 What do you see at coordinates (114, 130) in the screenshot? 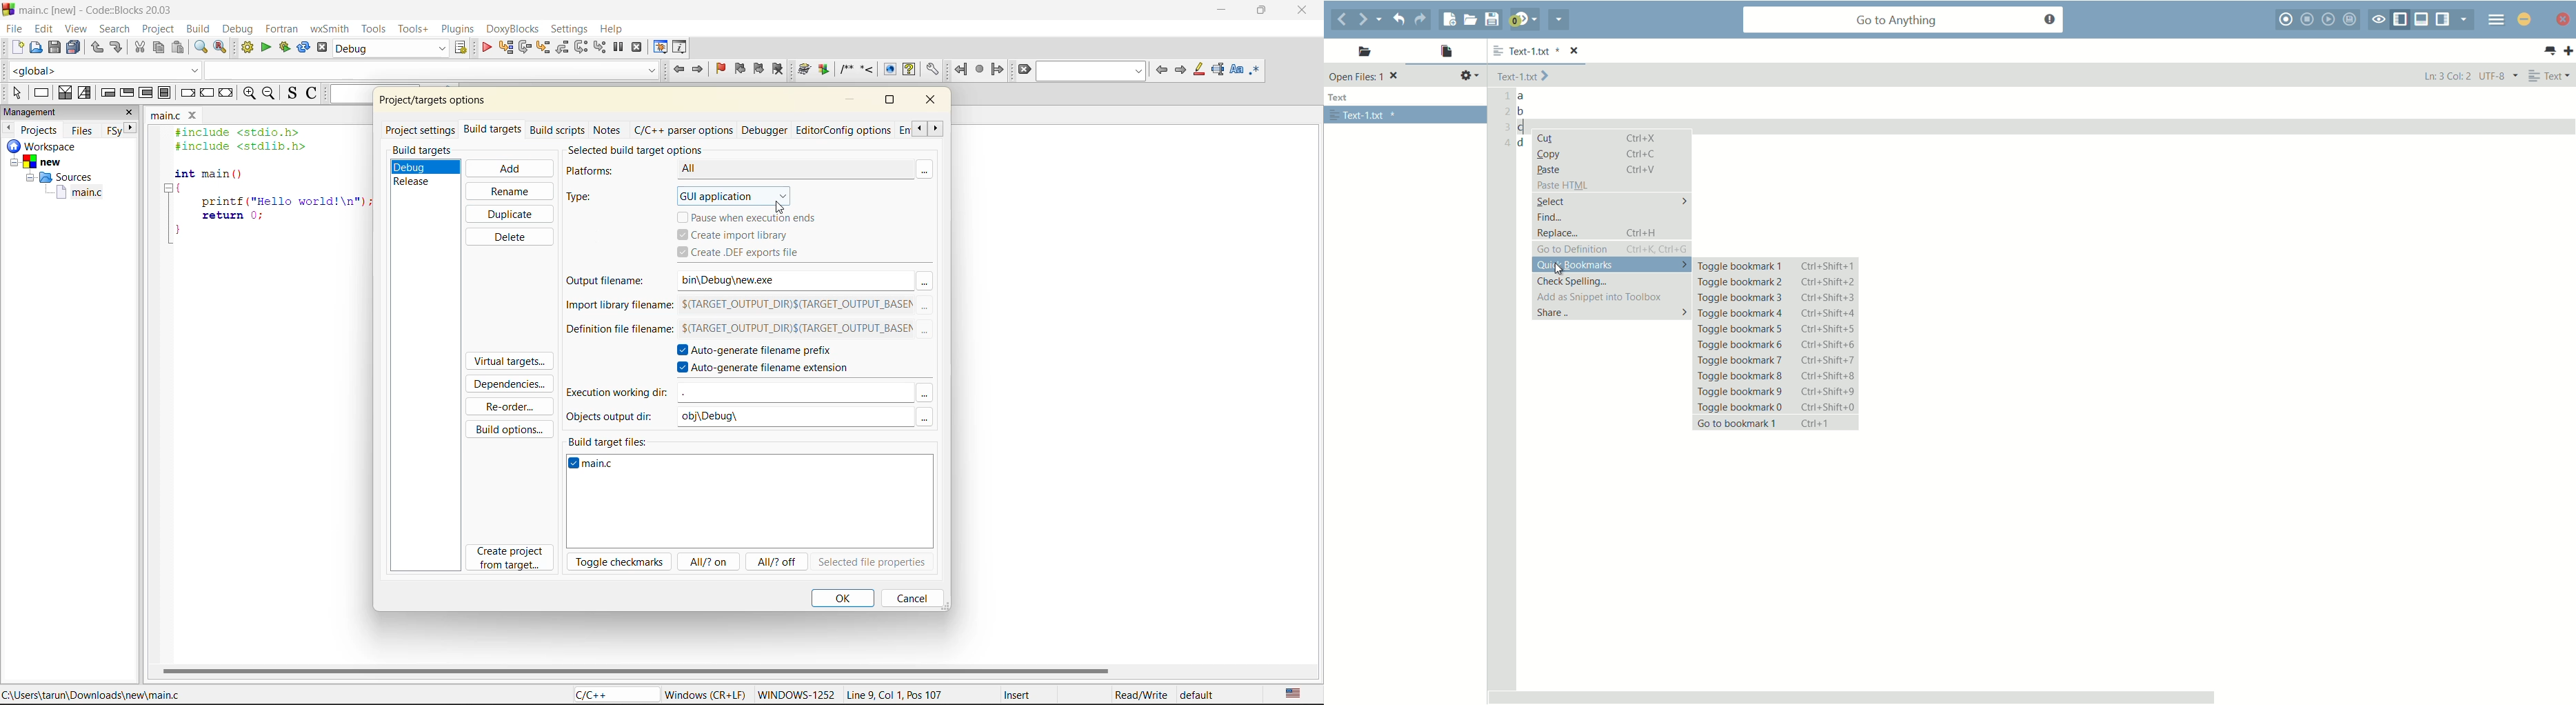
I see `FSy` at bounding box center [114, 130].